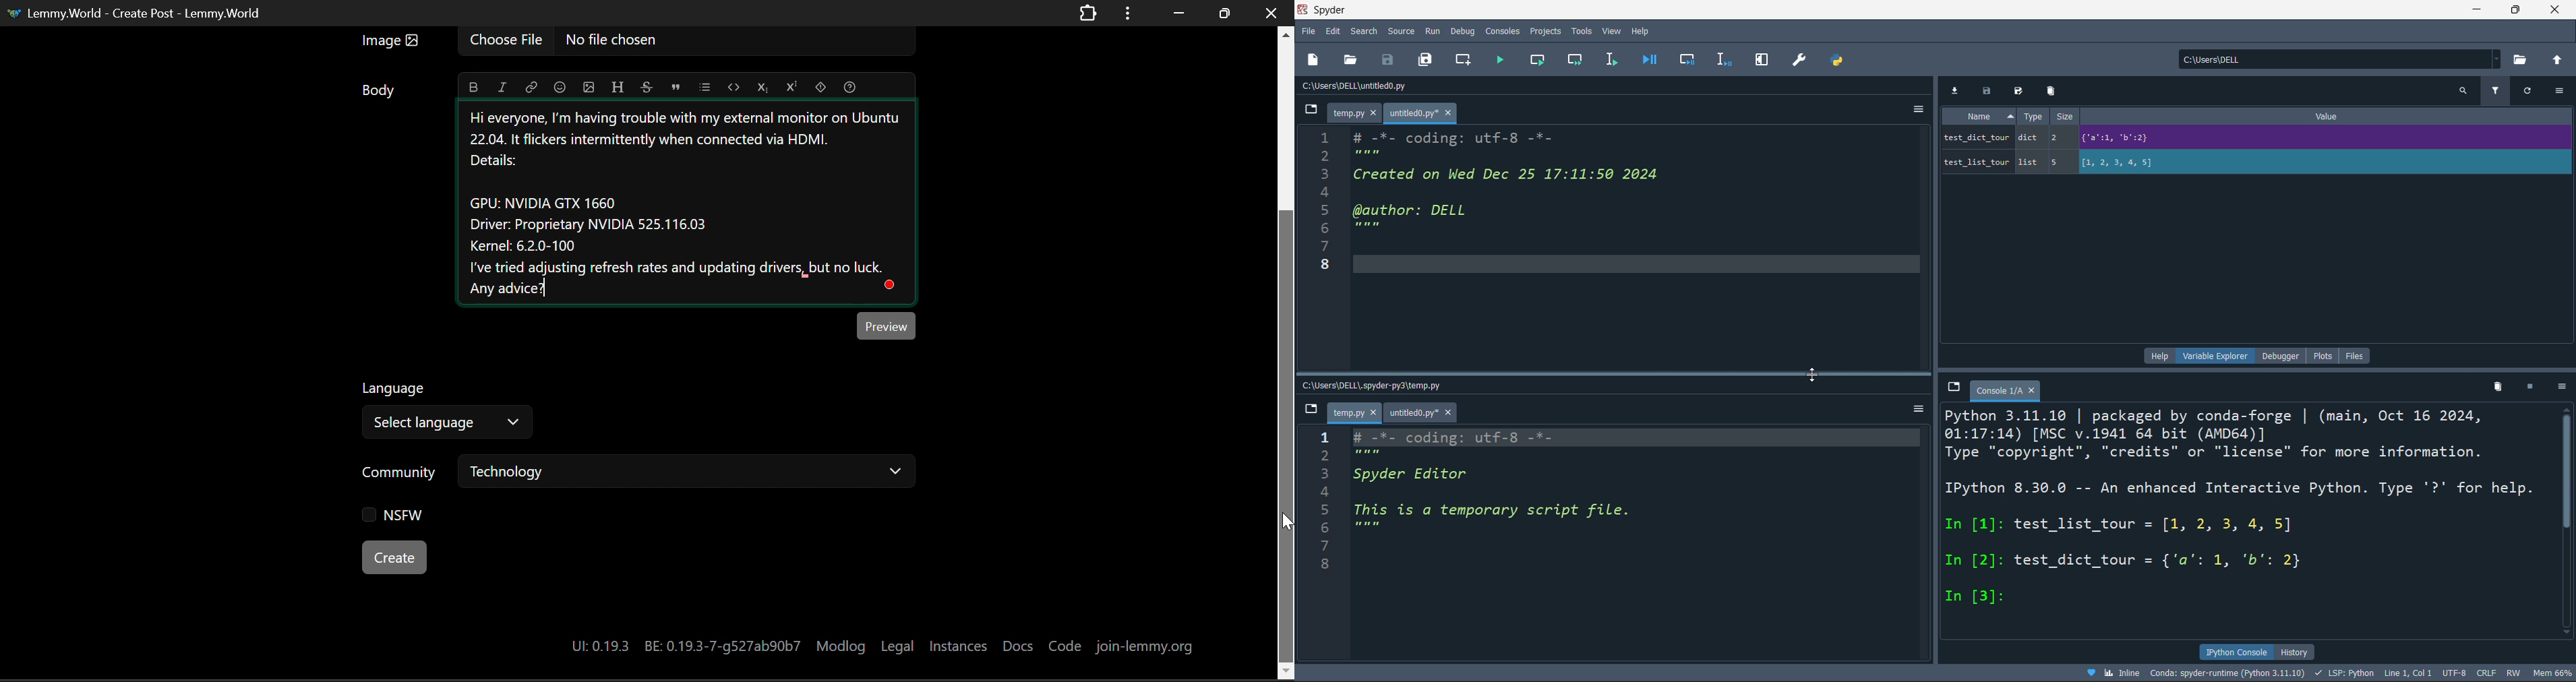  What do you see at coordinates (1762, 60) in the screenshot?
I see `expand pane` at bounding box center [1762, 60].